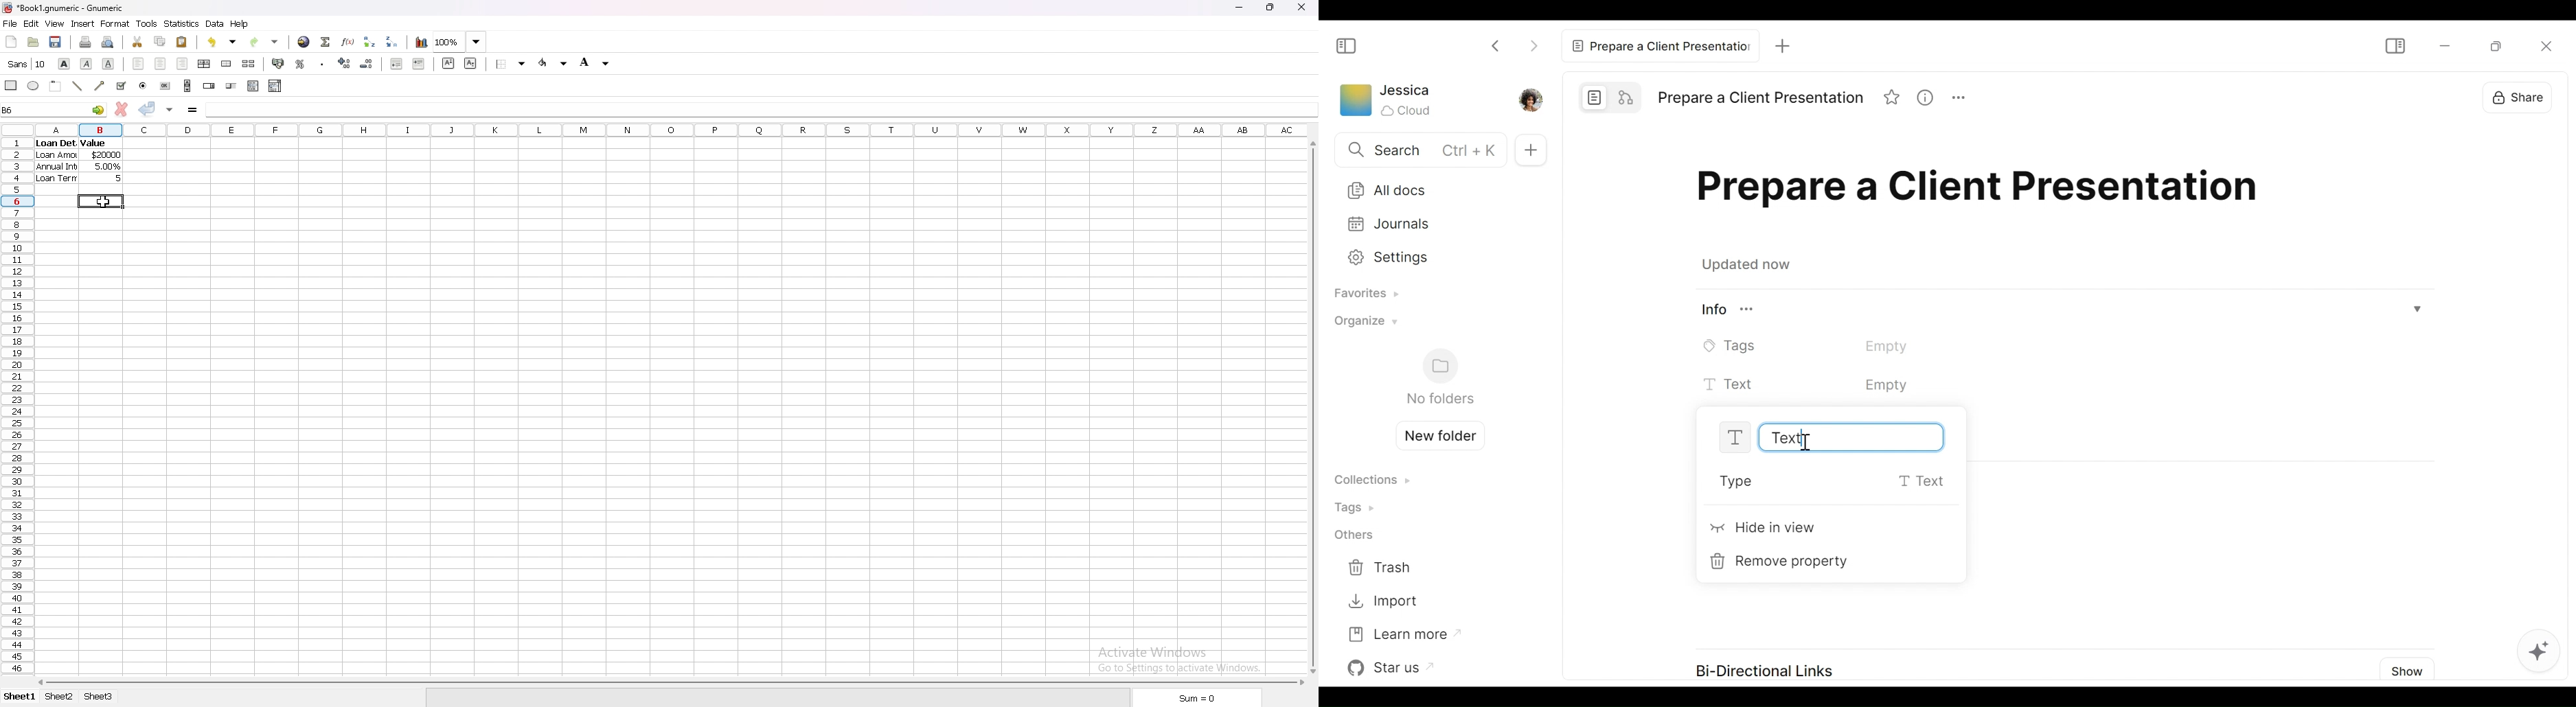  What do you see at coordinates (159, 42) in the screenshot?
I see `copy` at bounding box center [159, 42].